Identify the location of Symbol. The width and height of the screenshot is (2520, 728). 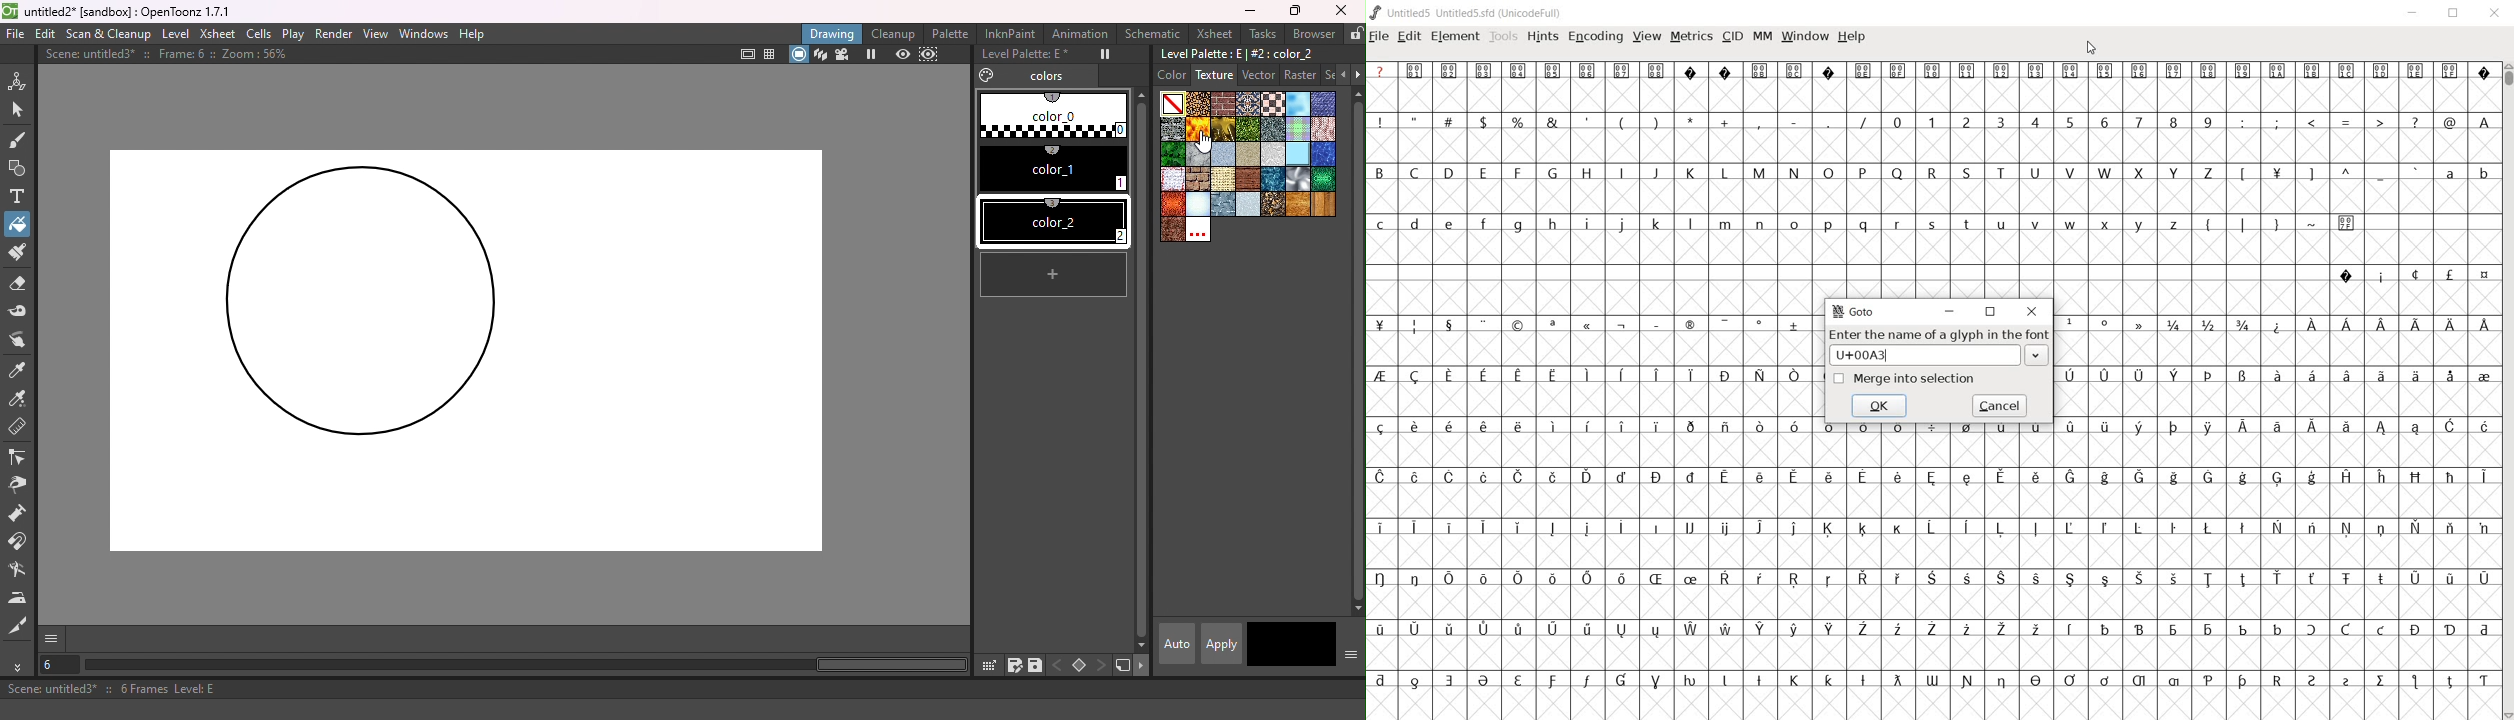
(2312, 478).